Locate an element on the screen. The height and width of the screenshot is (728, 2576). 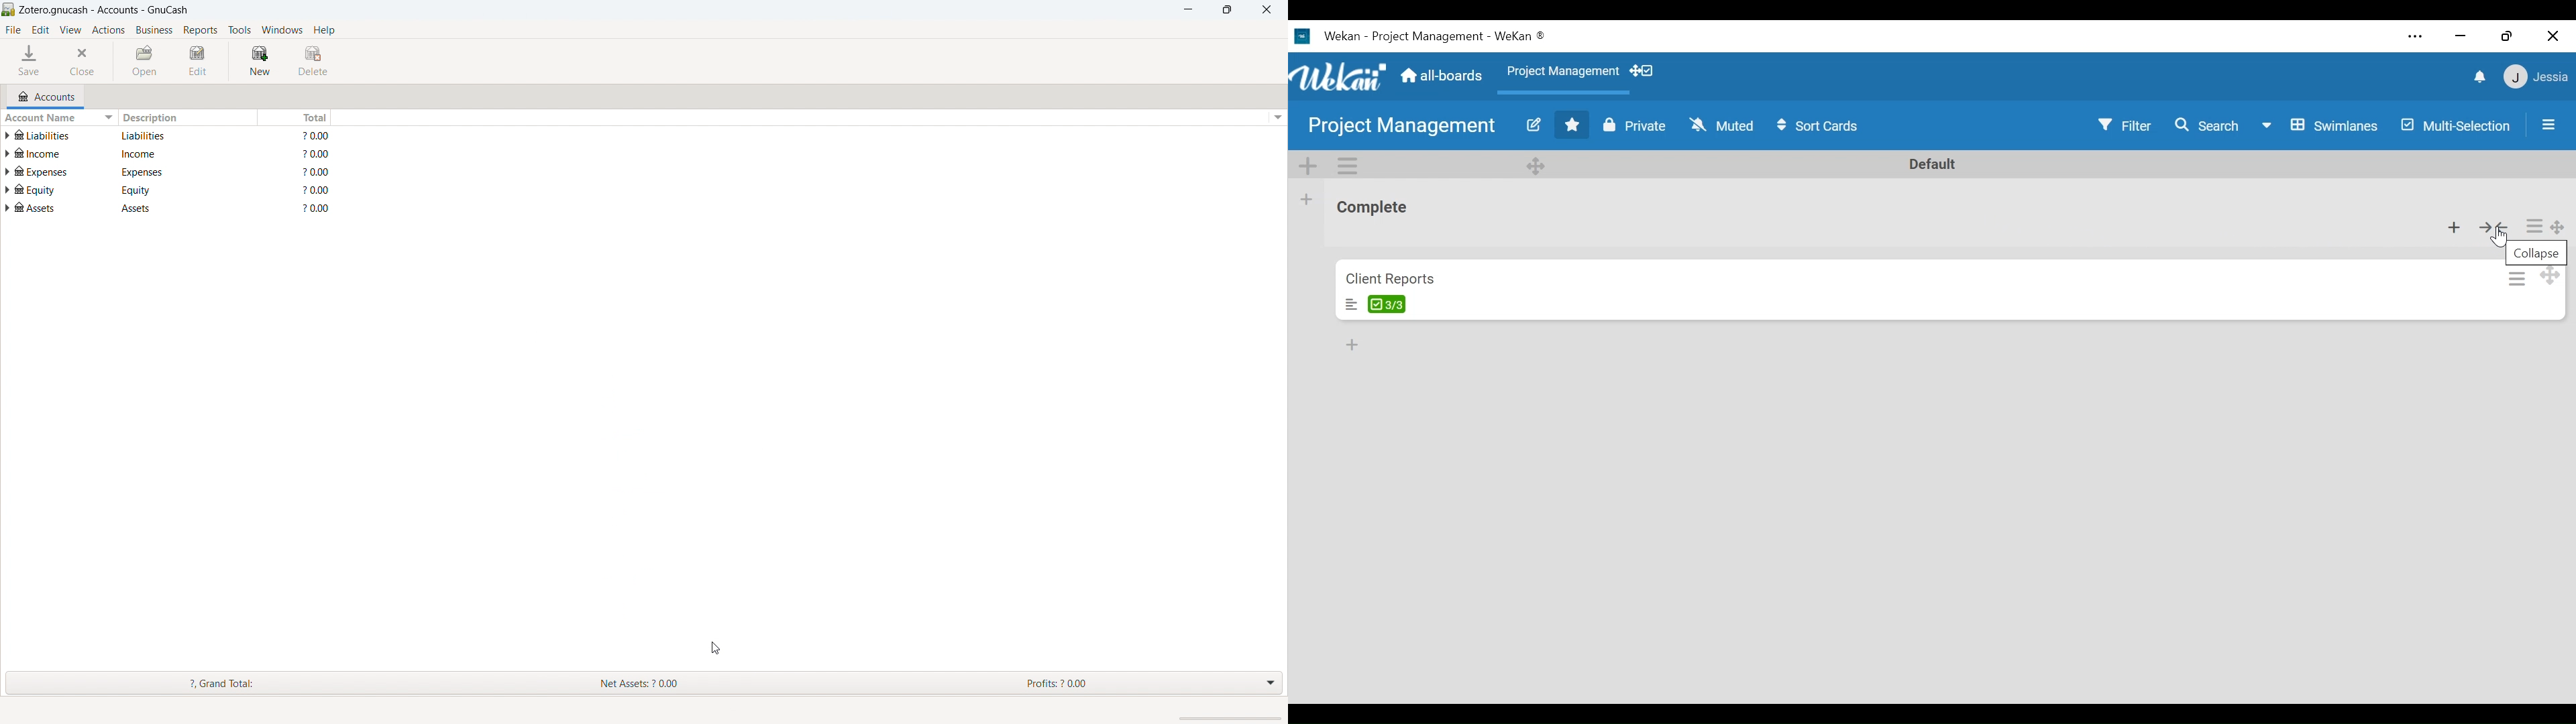
Board View is located at coordinates (2321, 125).